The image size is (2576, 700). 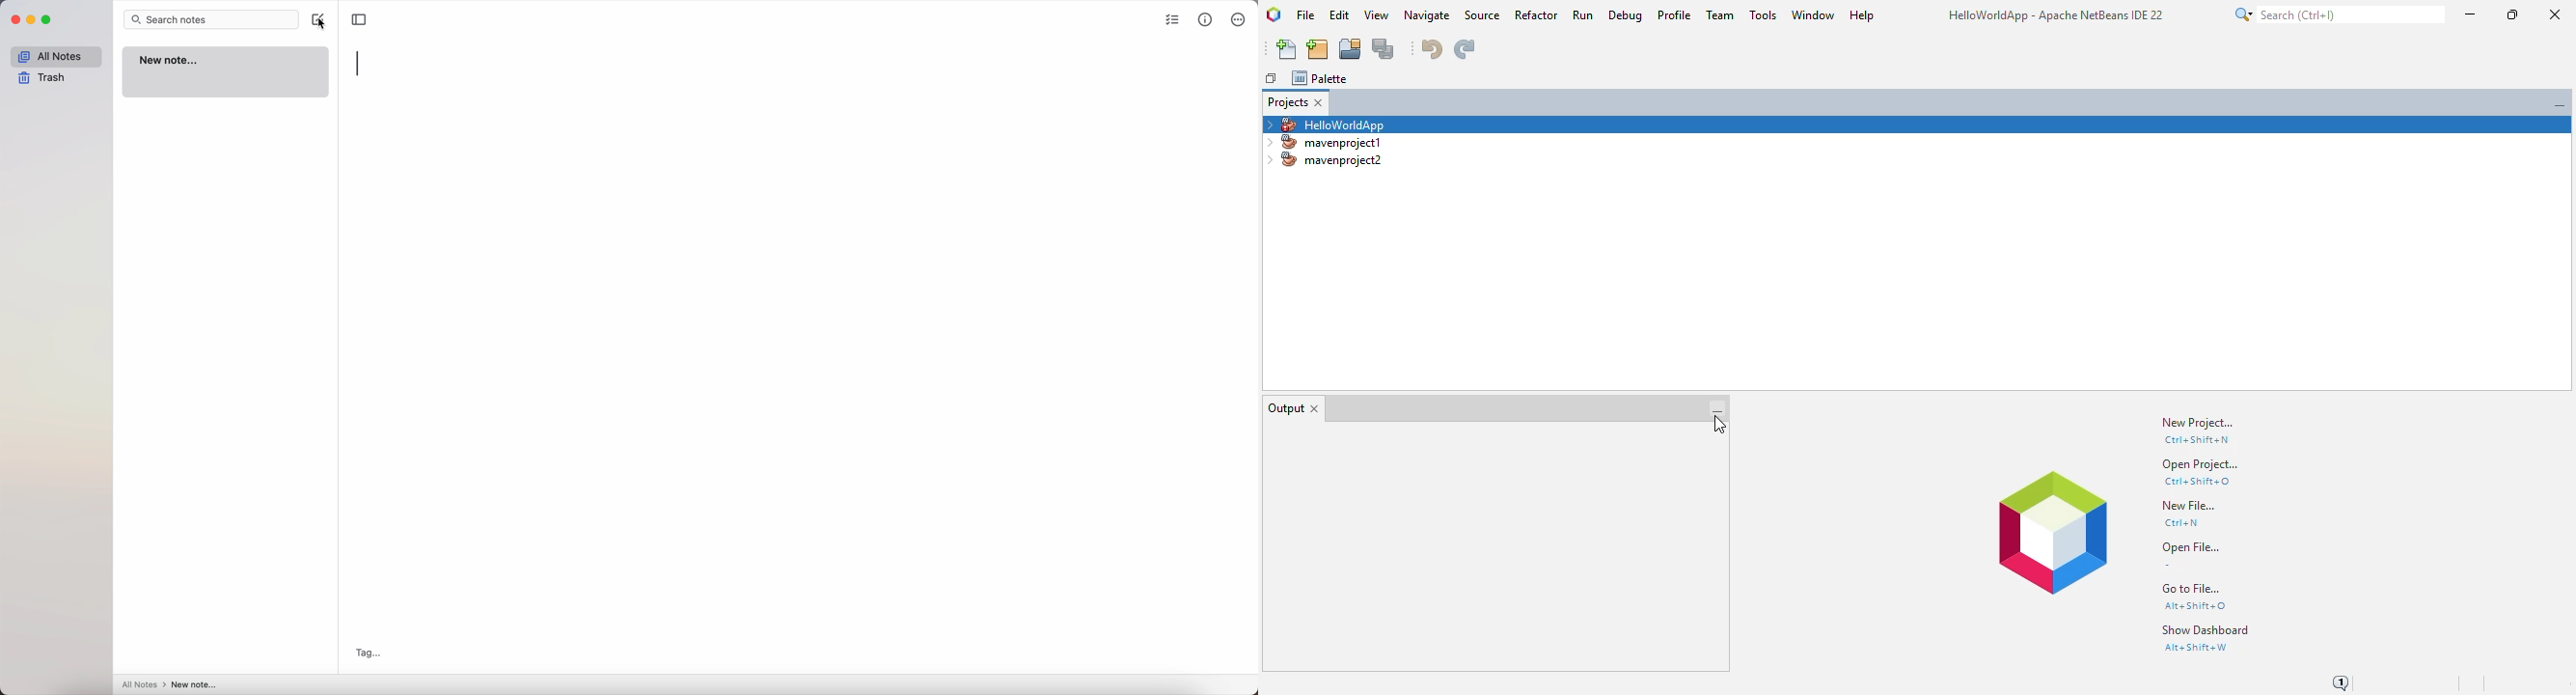 I want to click on cursor, so click(x=323, y=30).